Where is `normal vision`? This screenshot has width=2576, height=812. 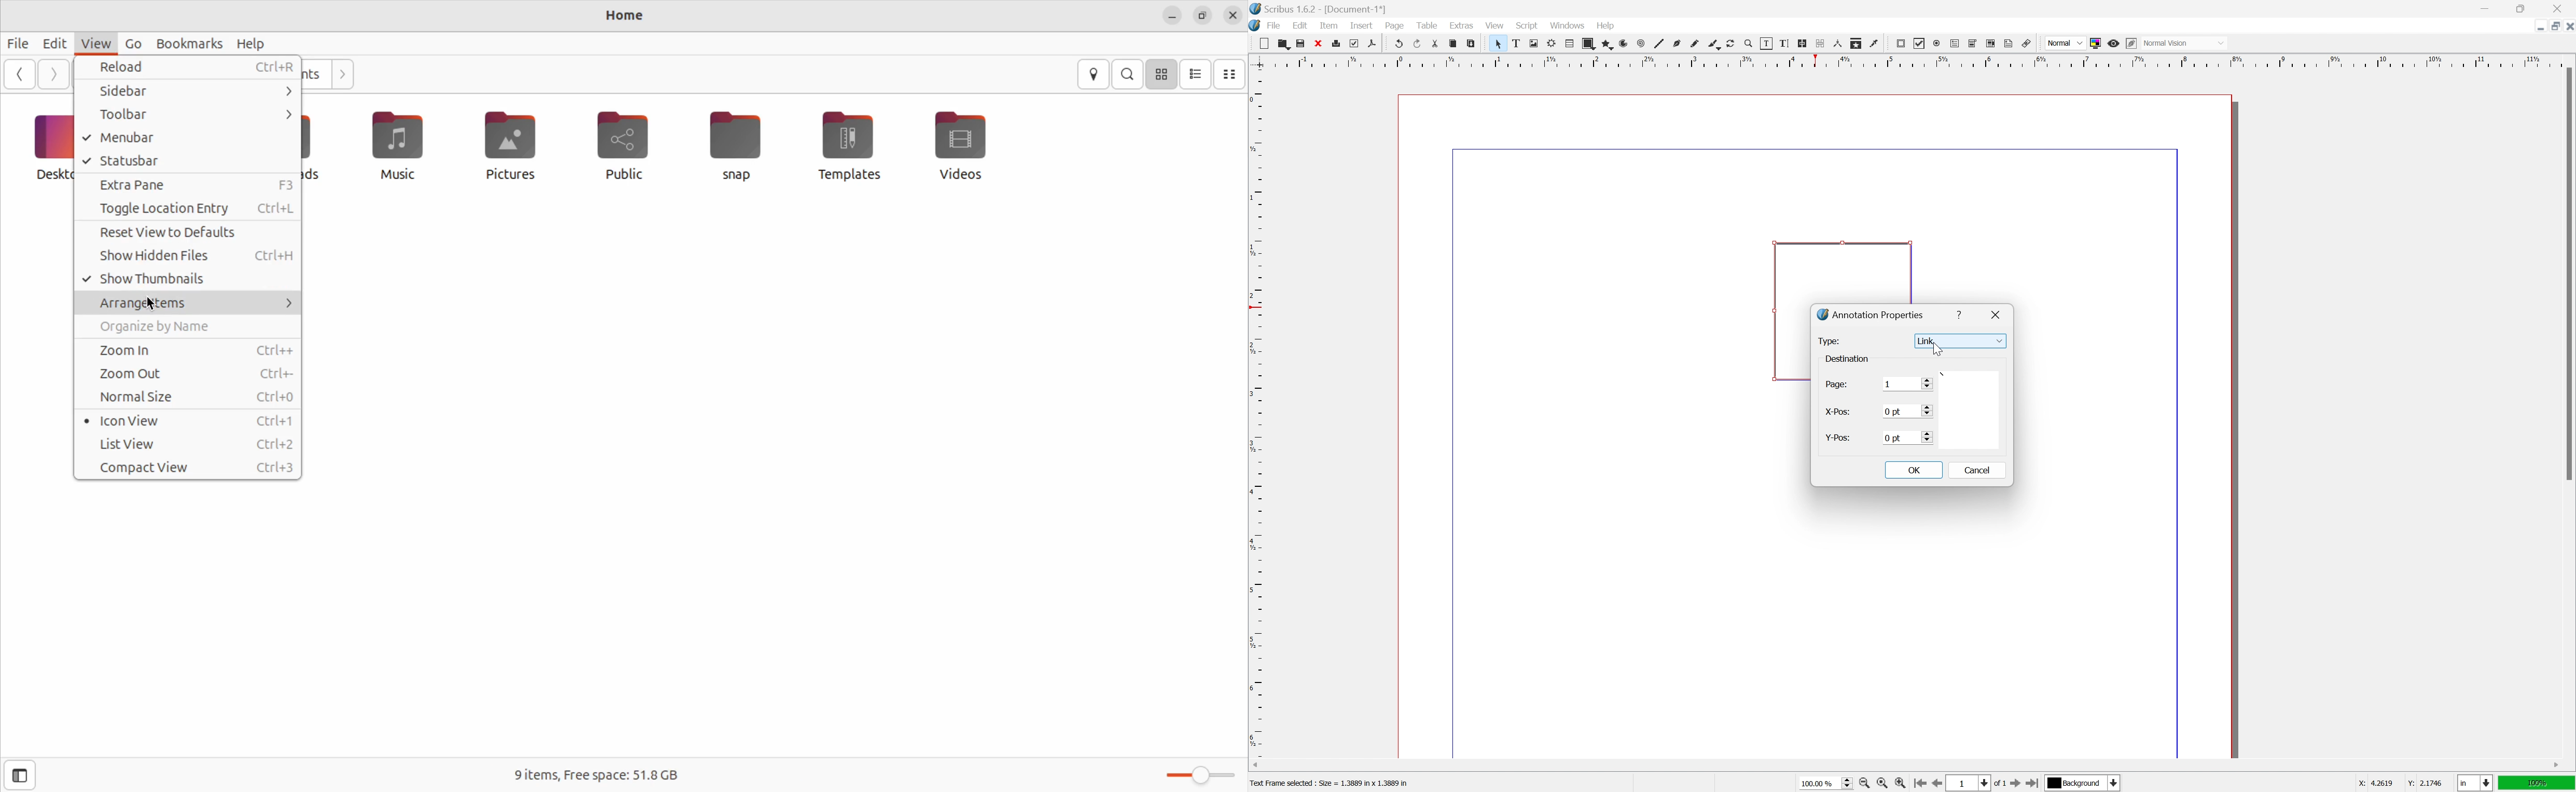
normal vision is located at coordinates (2183, 43).